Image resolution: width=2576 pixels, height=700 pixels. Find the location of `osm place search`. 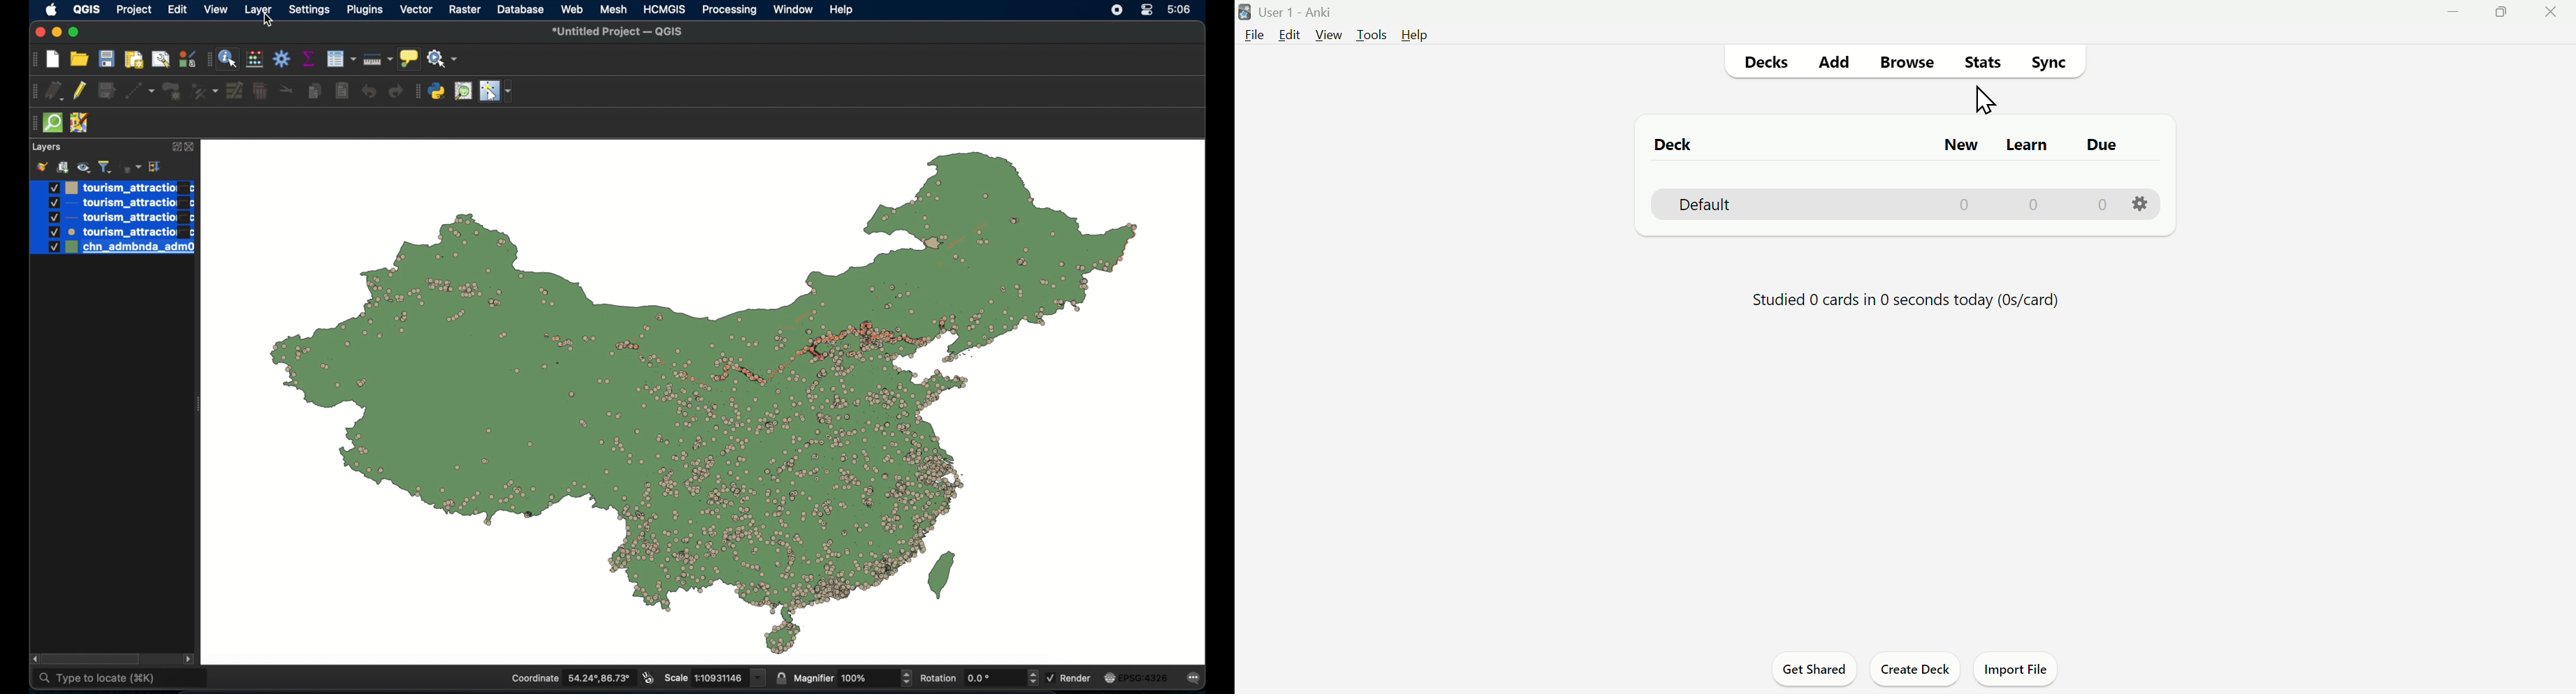

osm place search is located at coordinates (464, 91).